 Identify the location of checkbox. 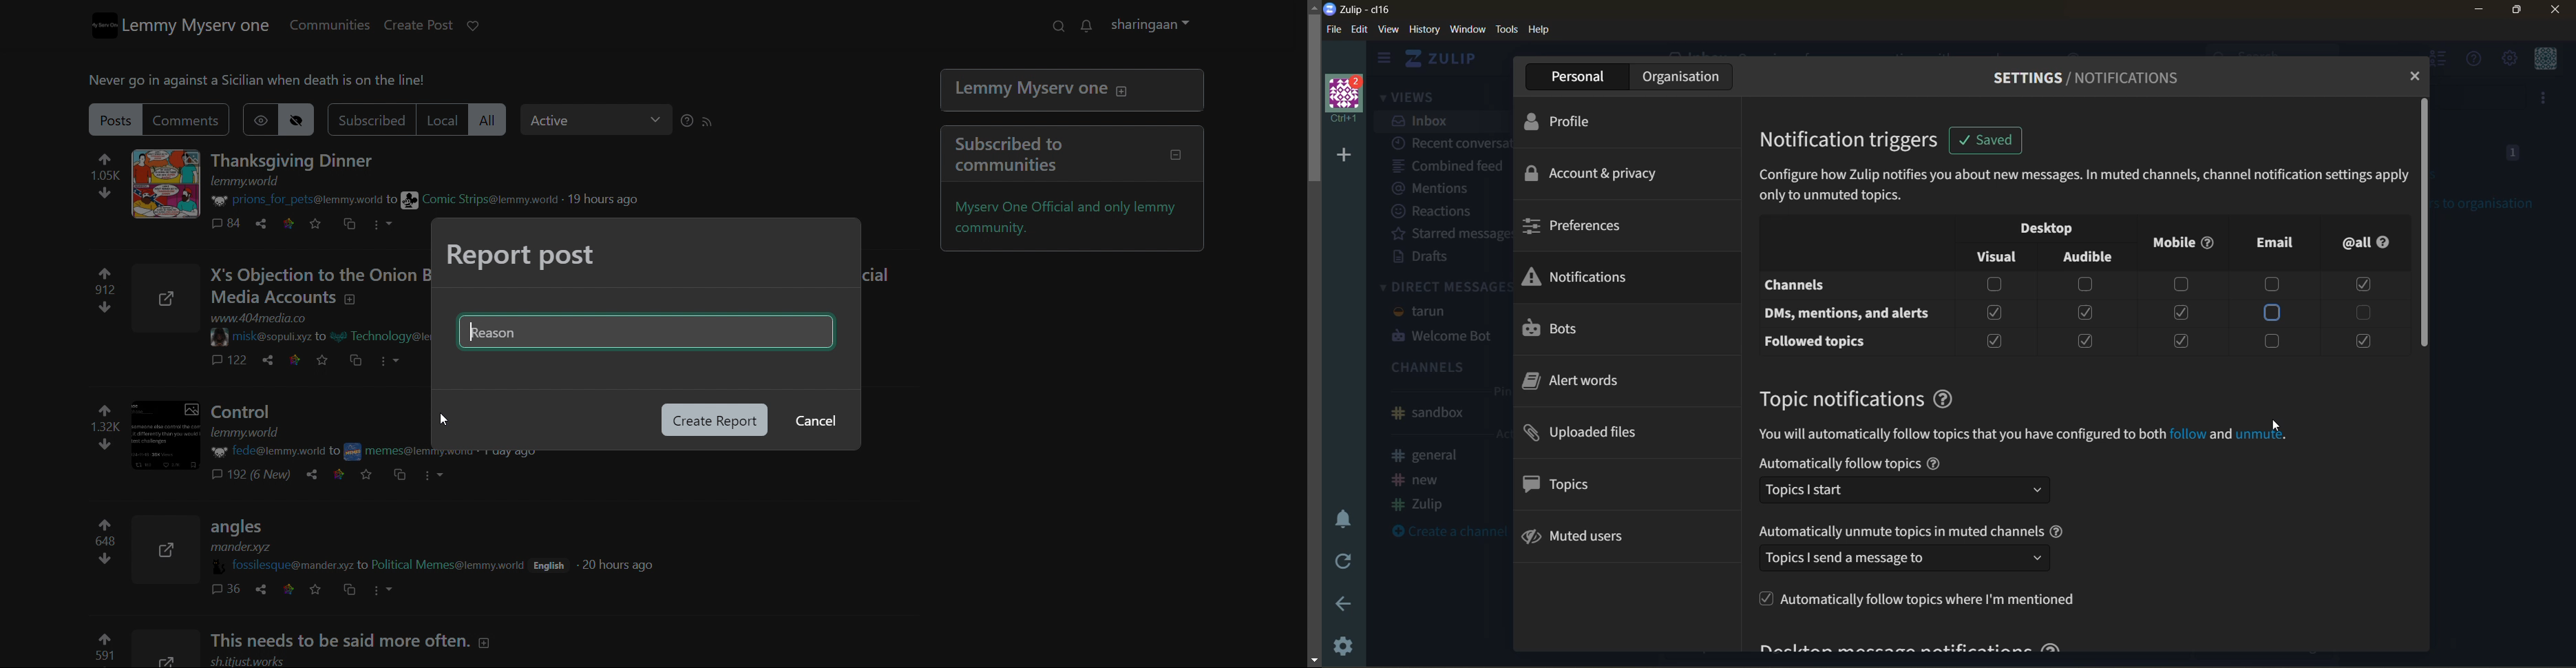
(2275, 283).